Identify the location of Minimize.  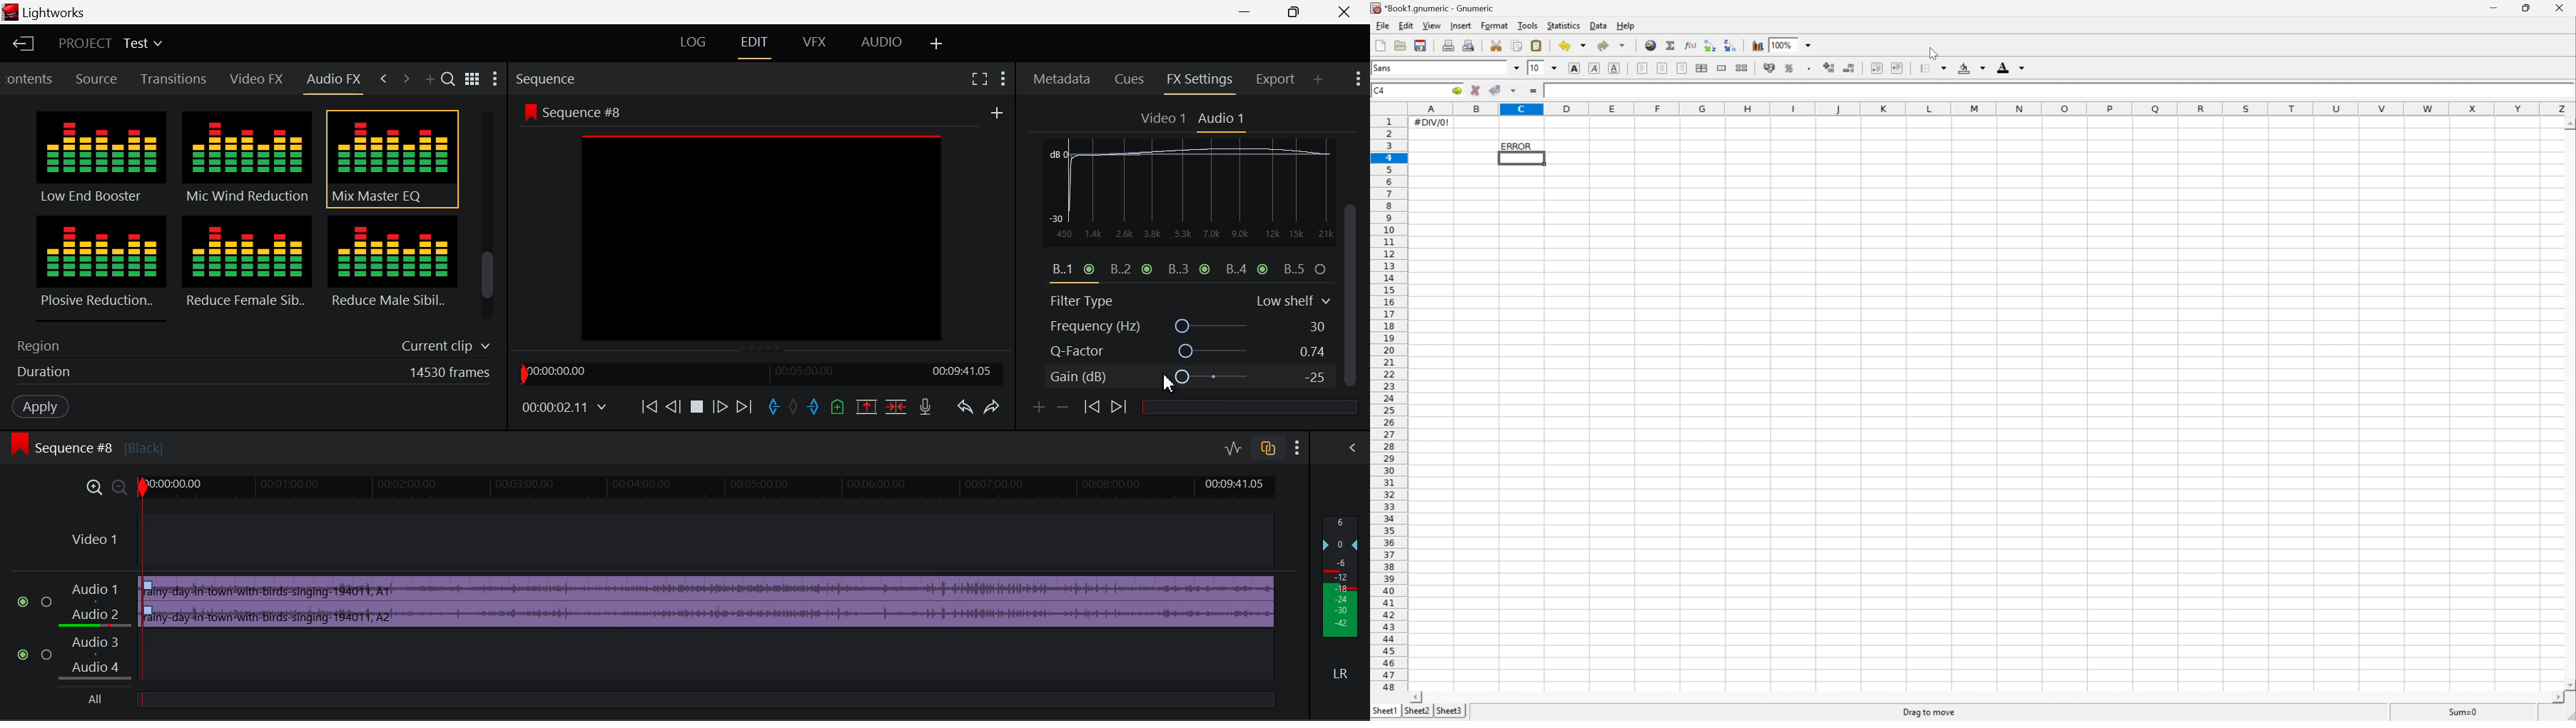
(1300, 11).